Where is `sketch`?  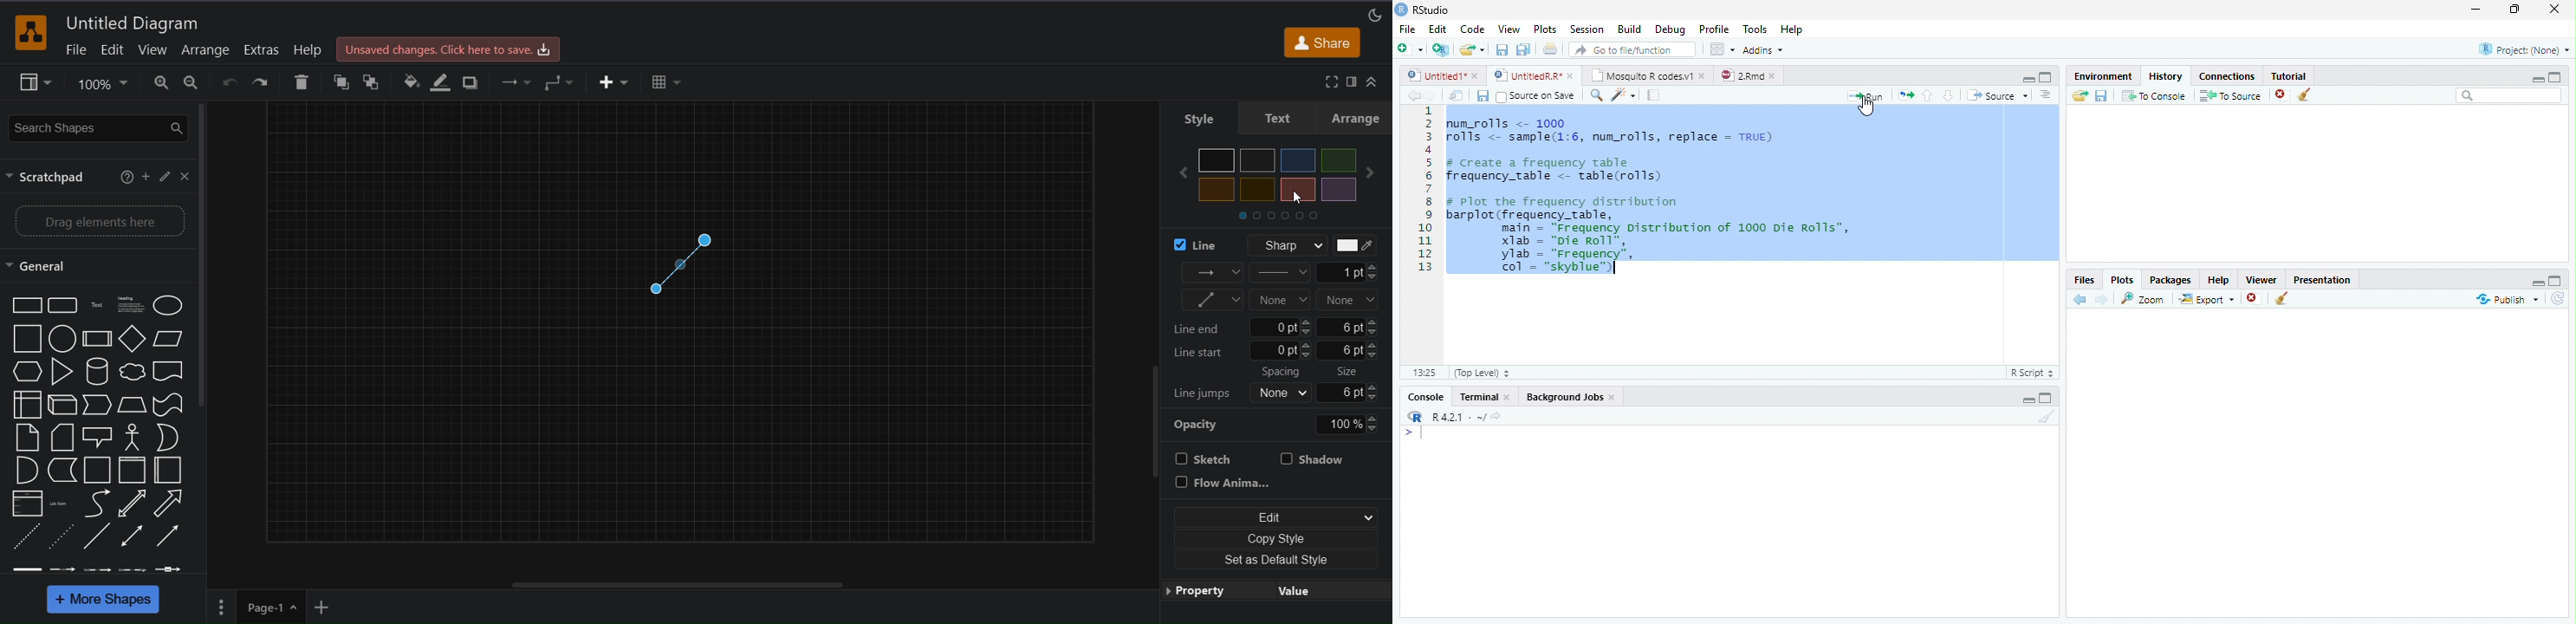
sketch is located at coordinates (1210, 458).